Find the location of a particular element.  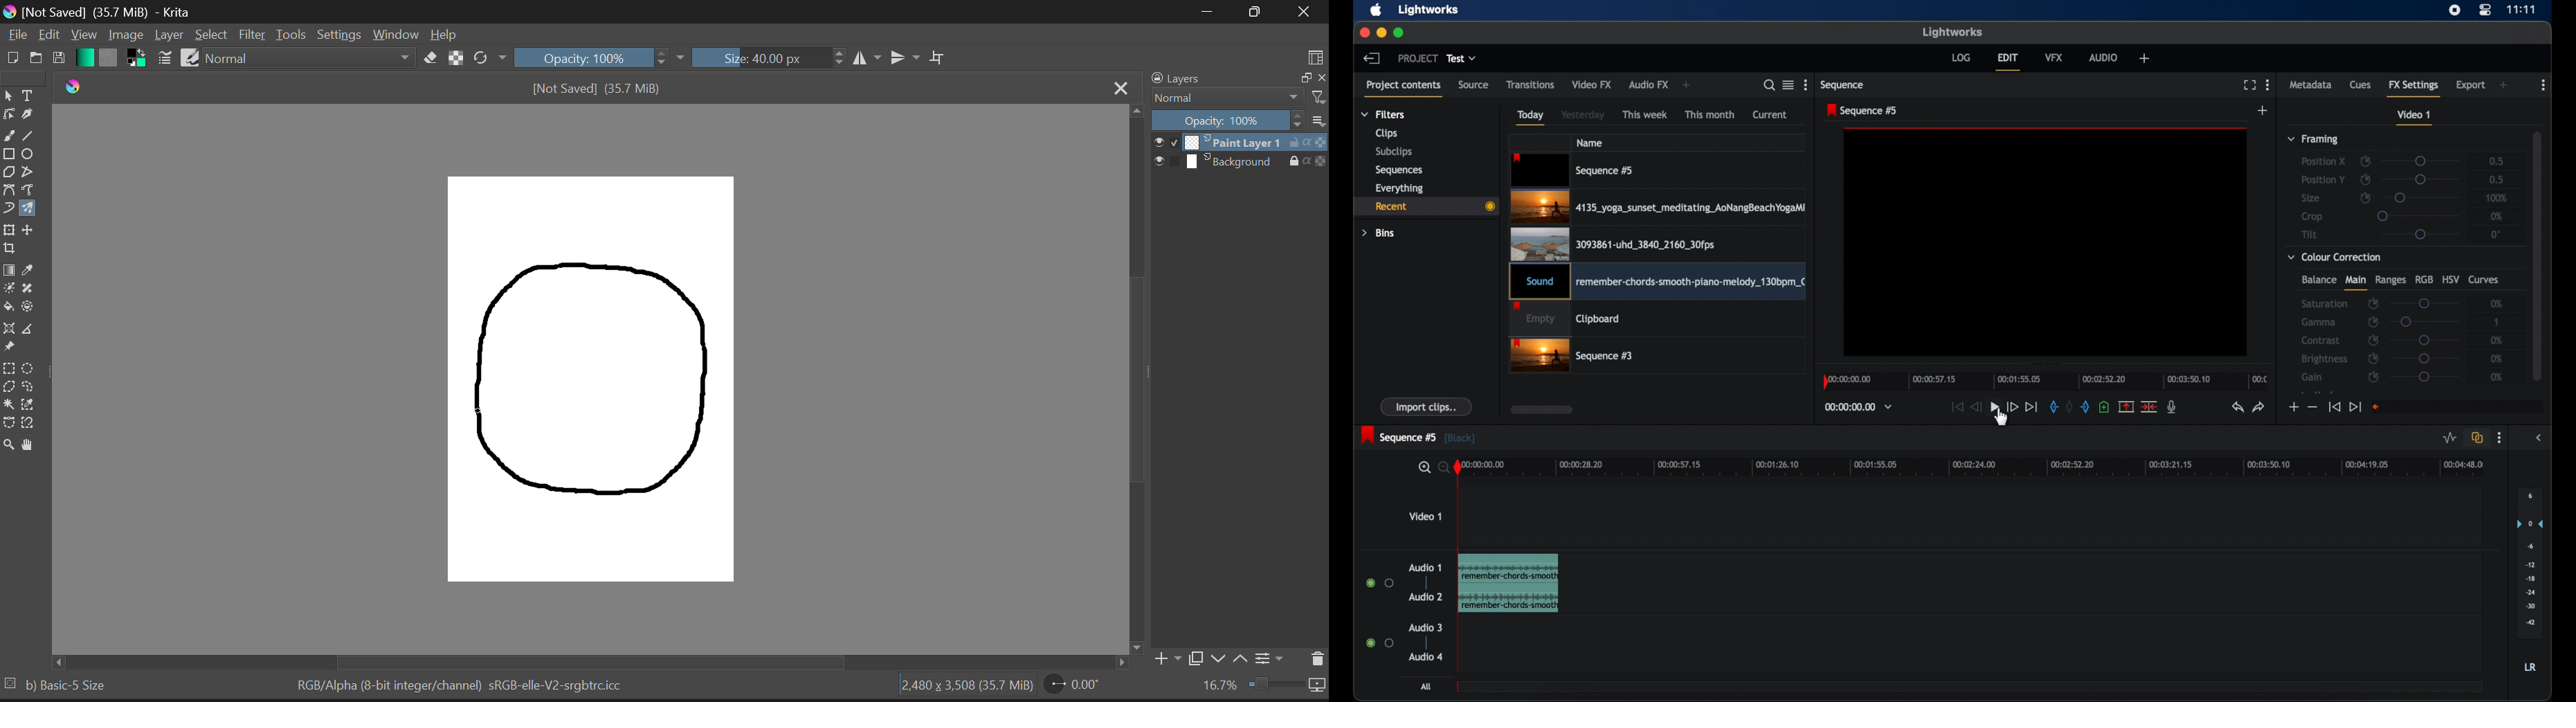

contrast is located at coordinates (2320, 340).